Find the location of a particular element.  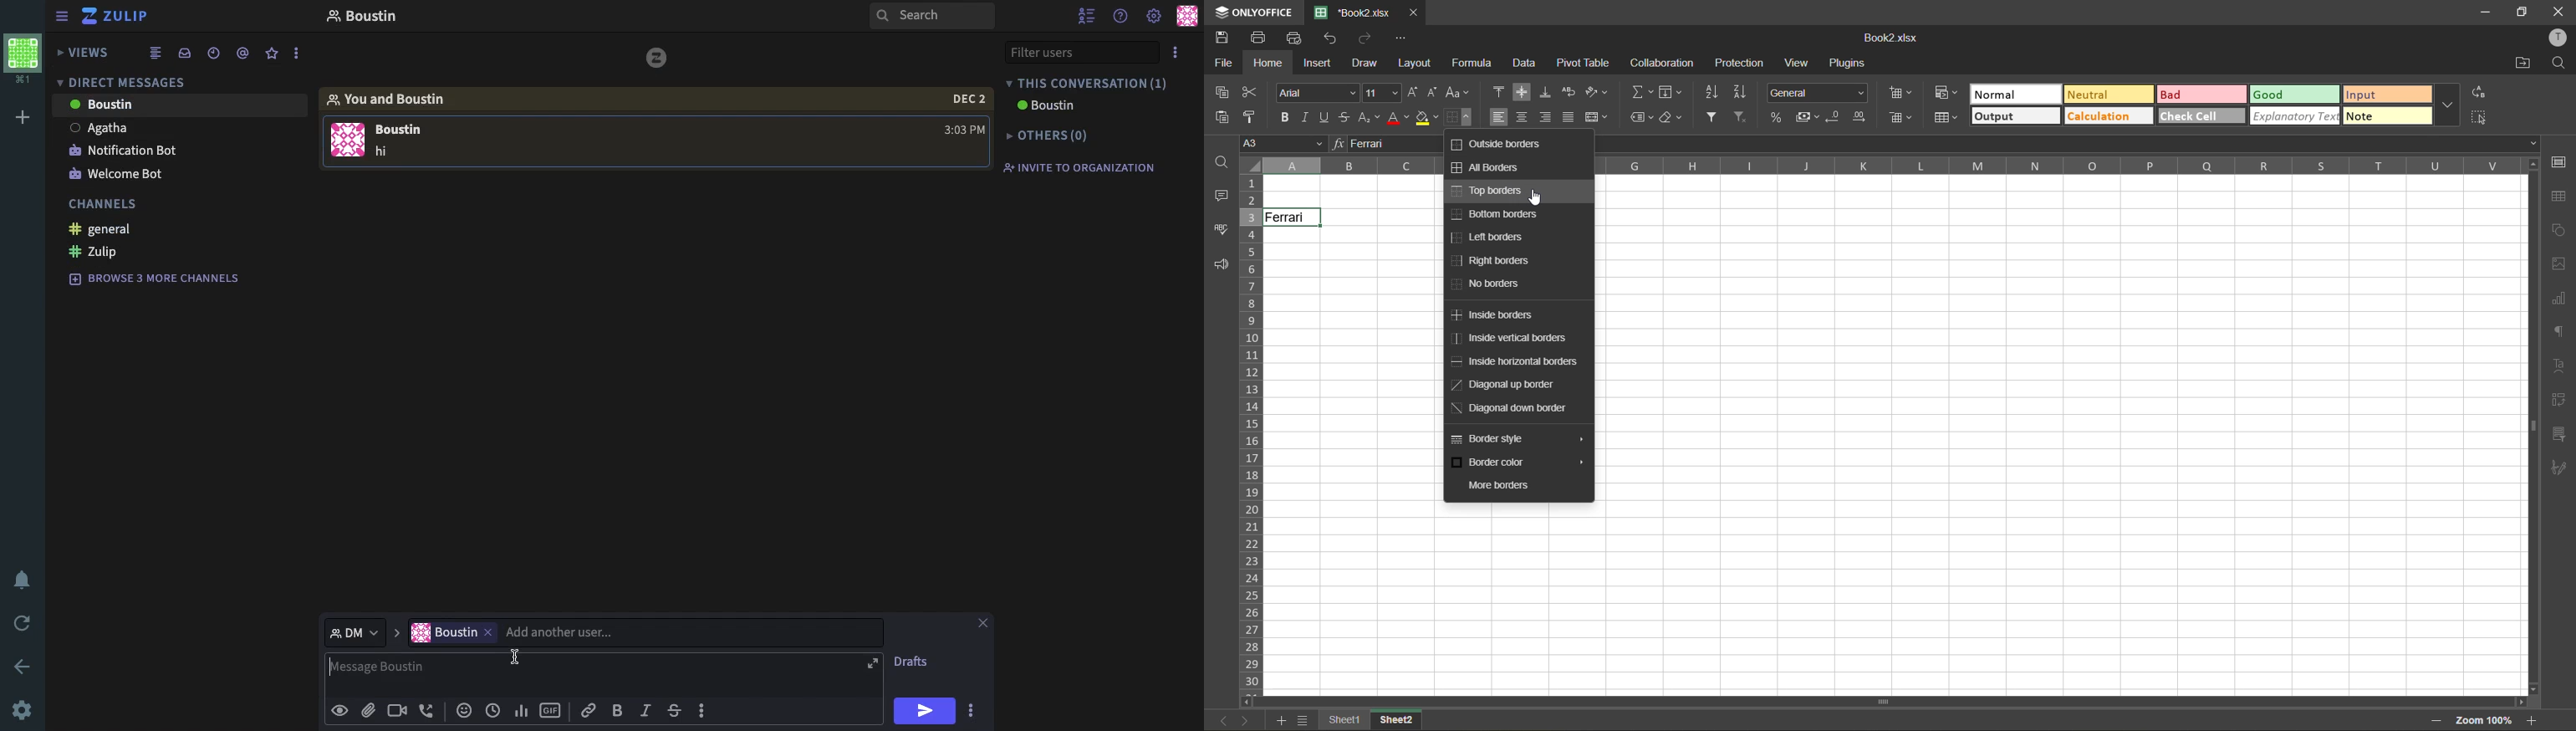

formula bar is located at coordinates (1378, 145).